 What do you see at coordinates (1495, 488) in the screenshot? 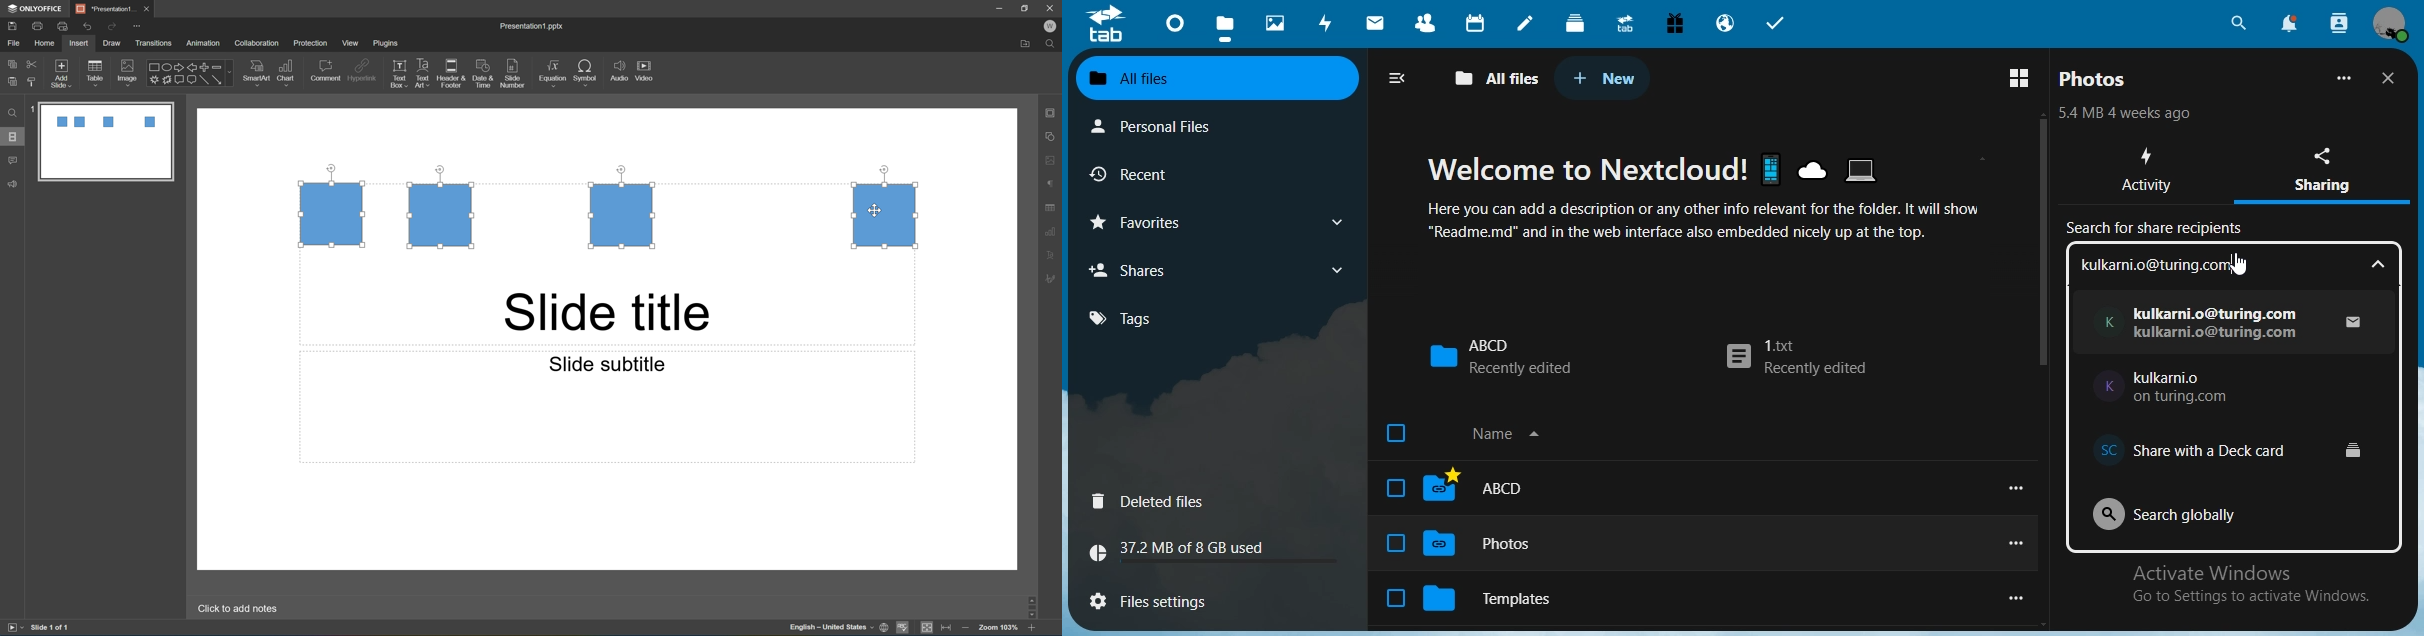
I see `ABCD` at bounding box center [1495, 488].